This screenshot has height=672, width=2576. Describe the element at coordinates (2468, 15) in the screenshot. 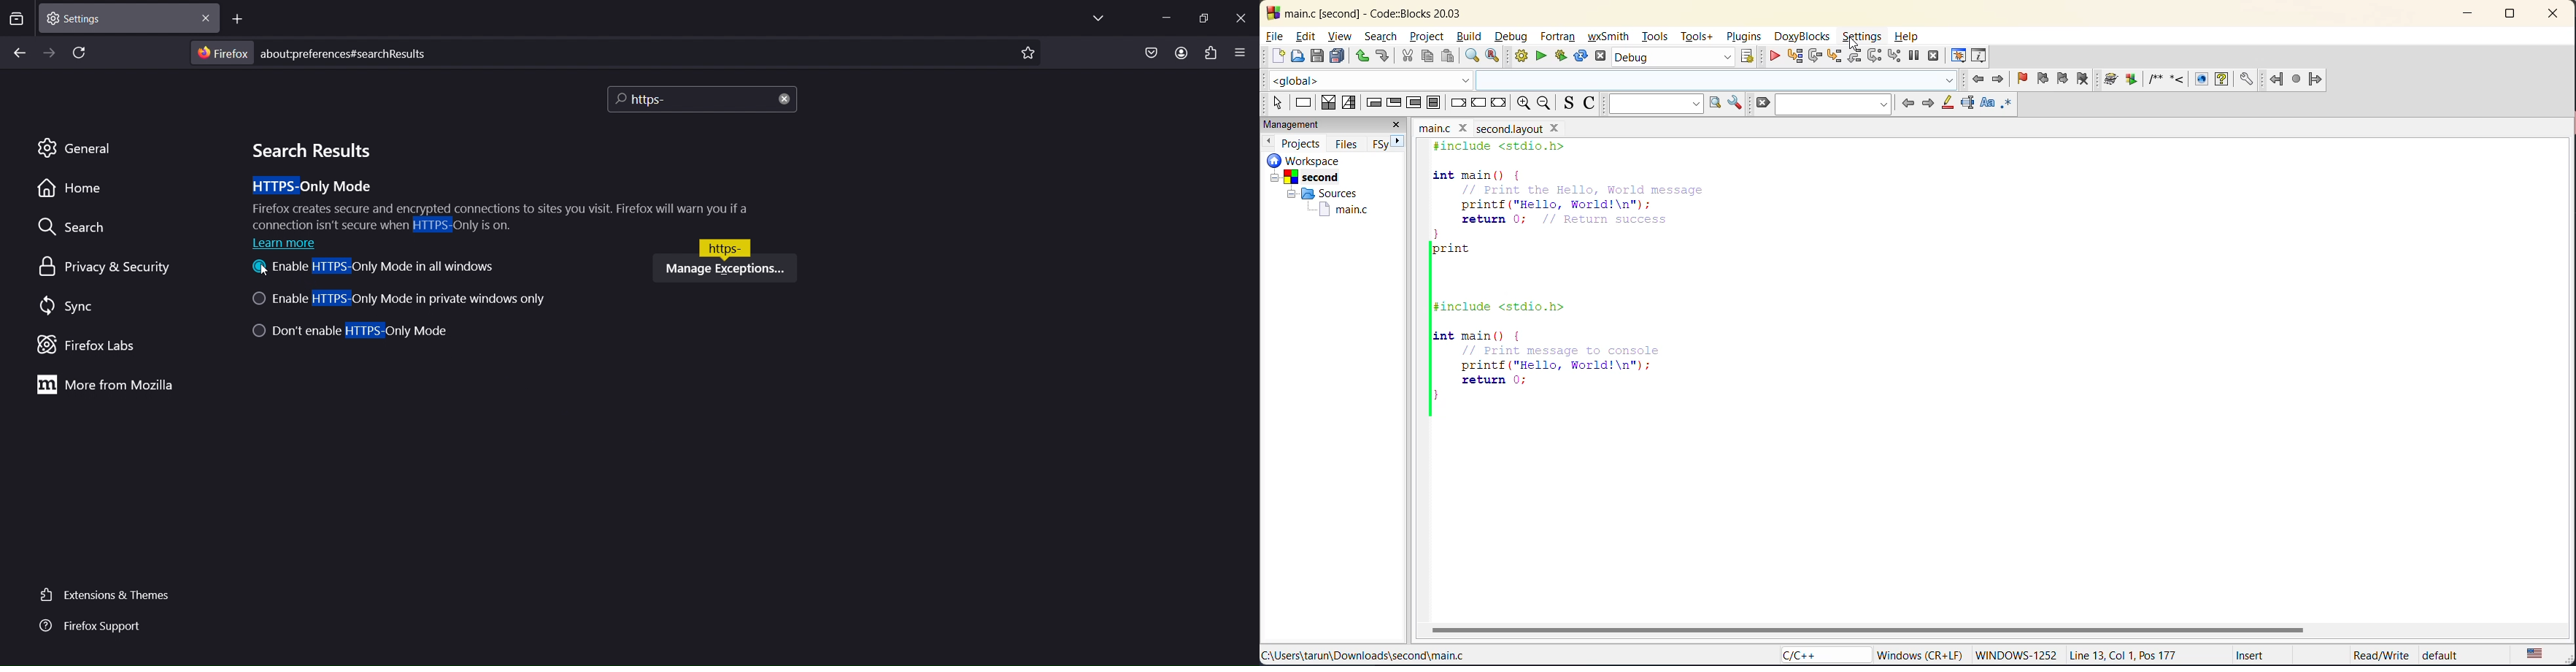

I see `minimize` at that location.